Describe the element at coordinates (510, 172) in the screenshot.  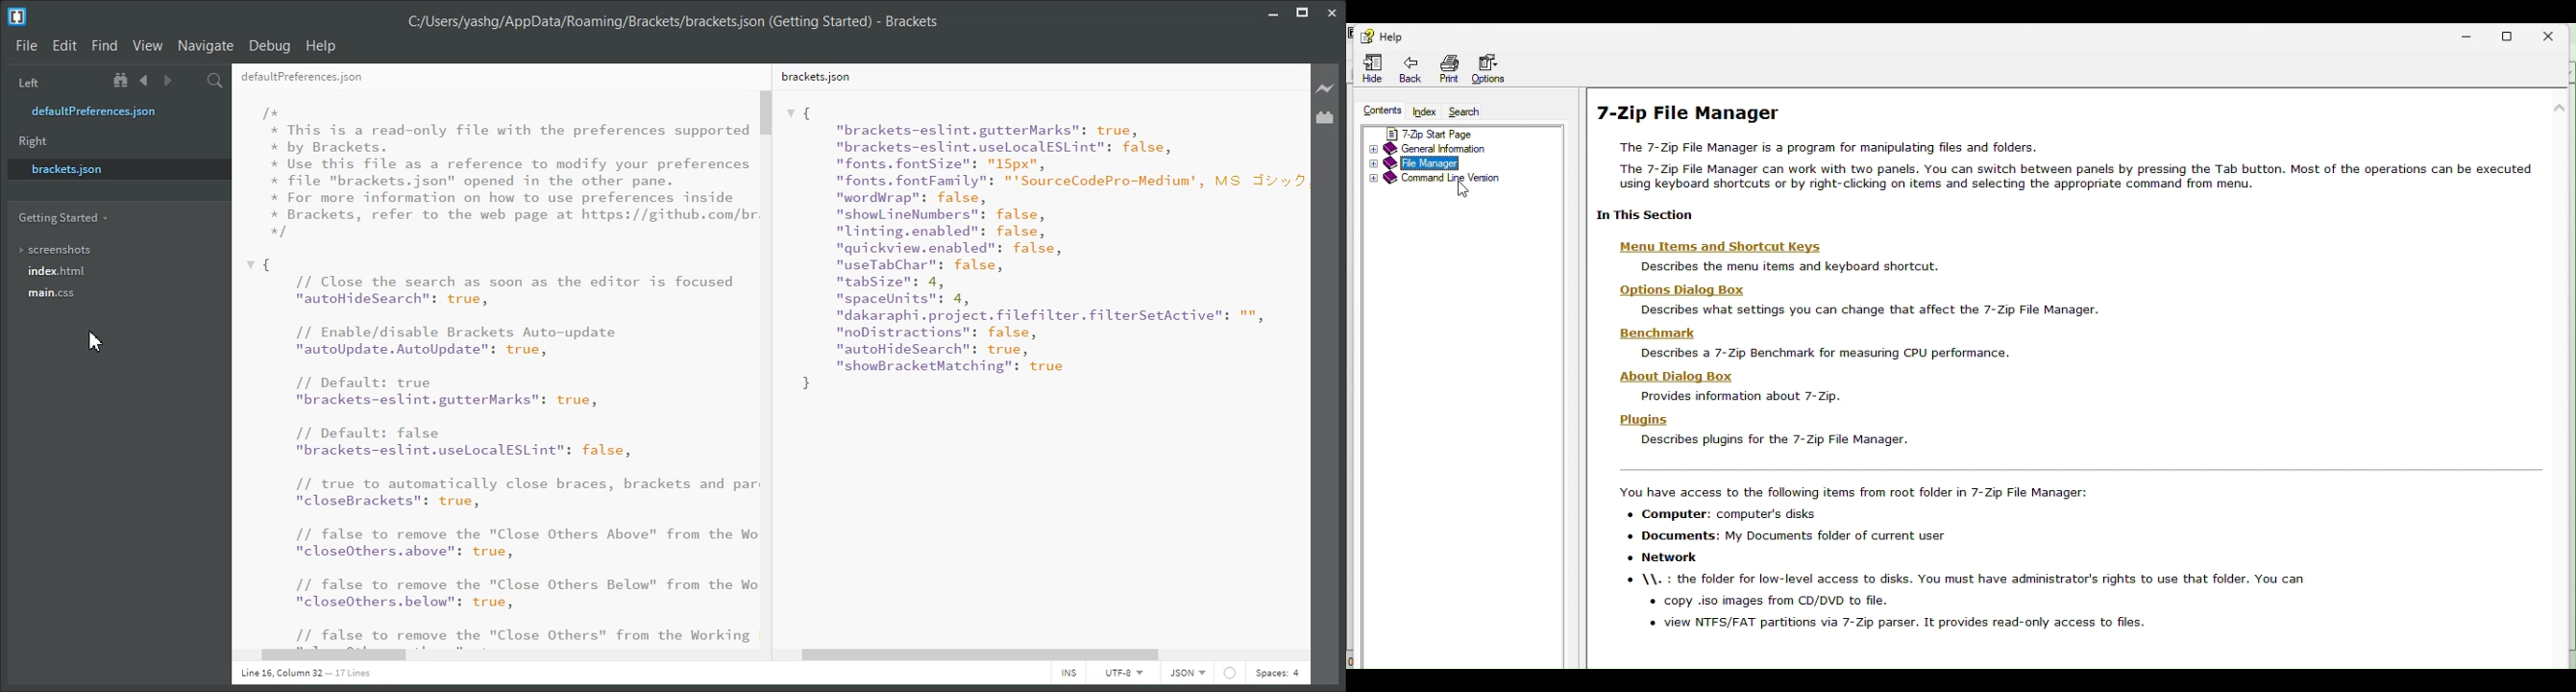
I see `/*

* This is a read-only file with the preferences supported
* by Brackets.

* Use this file as a reference to modify your preferences
* file "brackets.json" opened in the other pane.

* For more information on how to use preferences inside

* Brackets, refer to the web page at https://github.com/br
*/` at that location.